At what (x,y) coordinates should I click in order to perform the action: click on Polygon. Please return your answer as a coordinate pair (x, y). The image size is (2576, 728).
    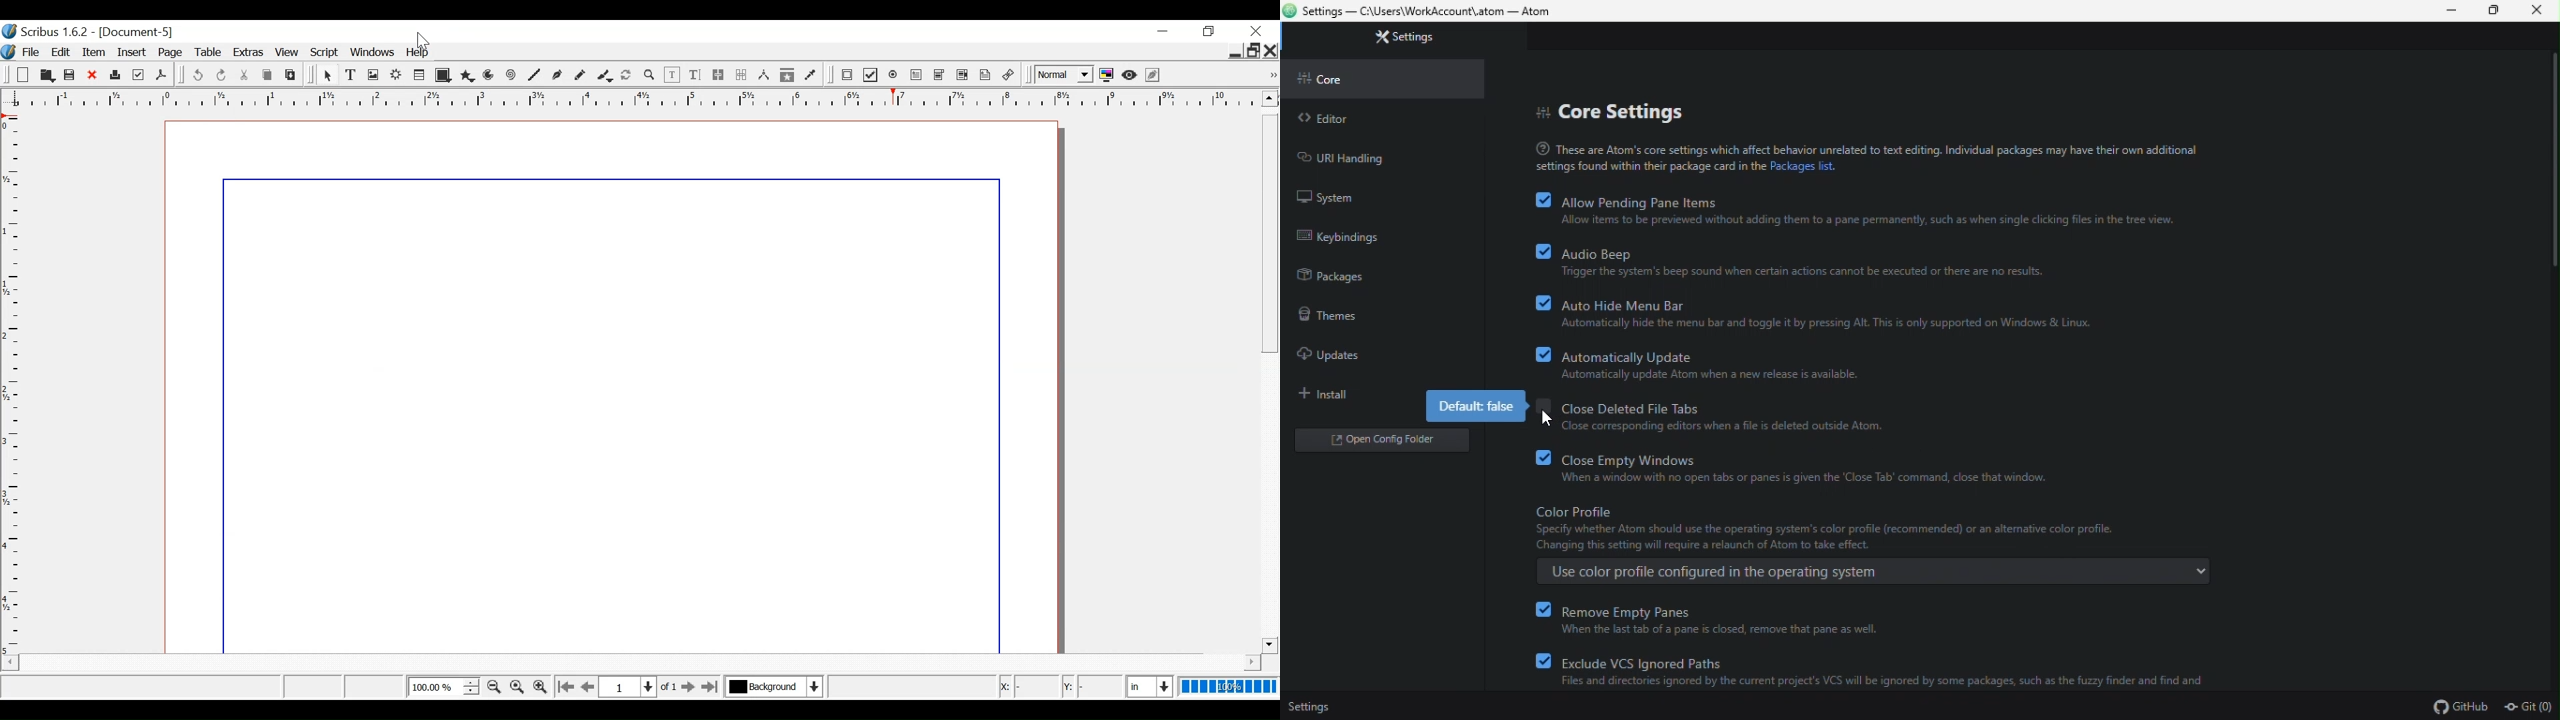
    Looking at the image, I should click on (467, 76).